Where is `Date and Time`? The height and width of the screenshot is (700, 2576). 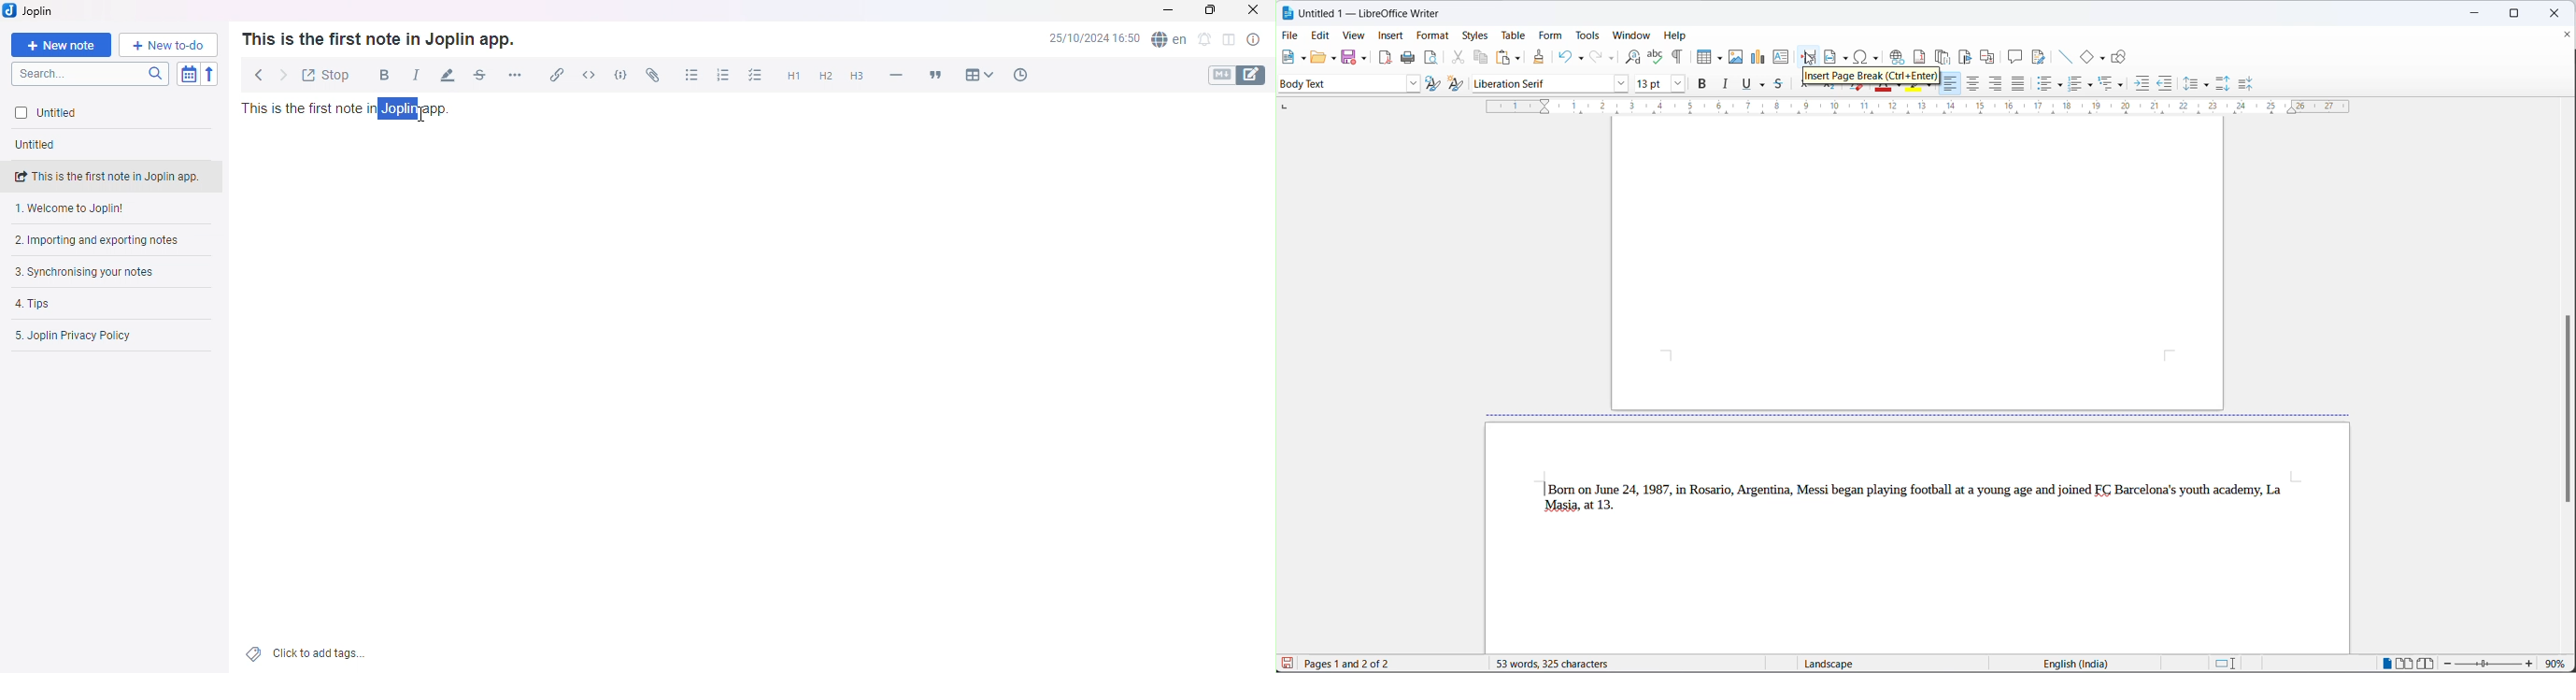 Date and Time is located at coordinates (1093, 41).